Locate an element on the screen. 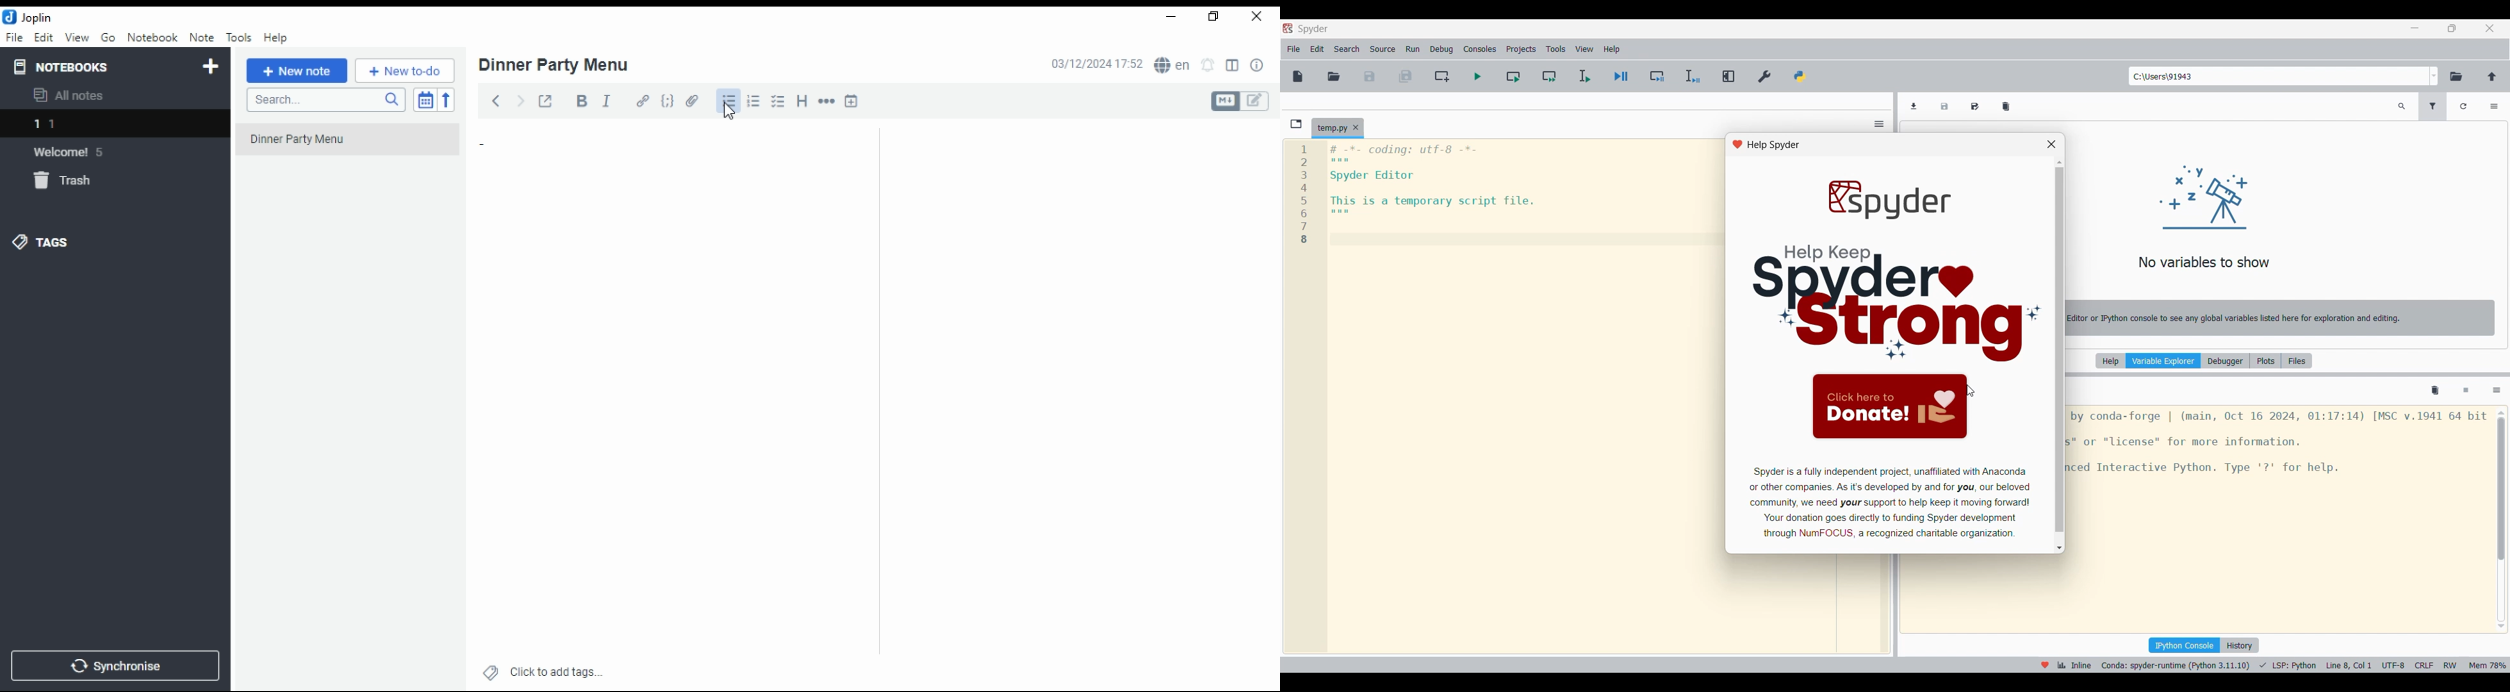 The image size is (2520, 700). all notes is located at coordinates (74, 96).